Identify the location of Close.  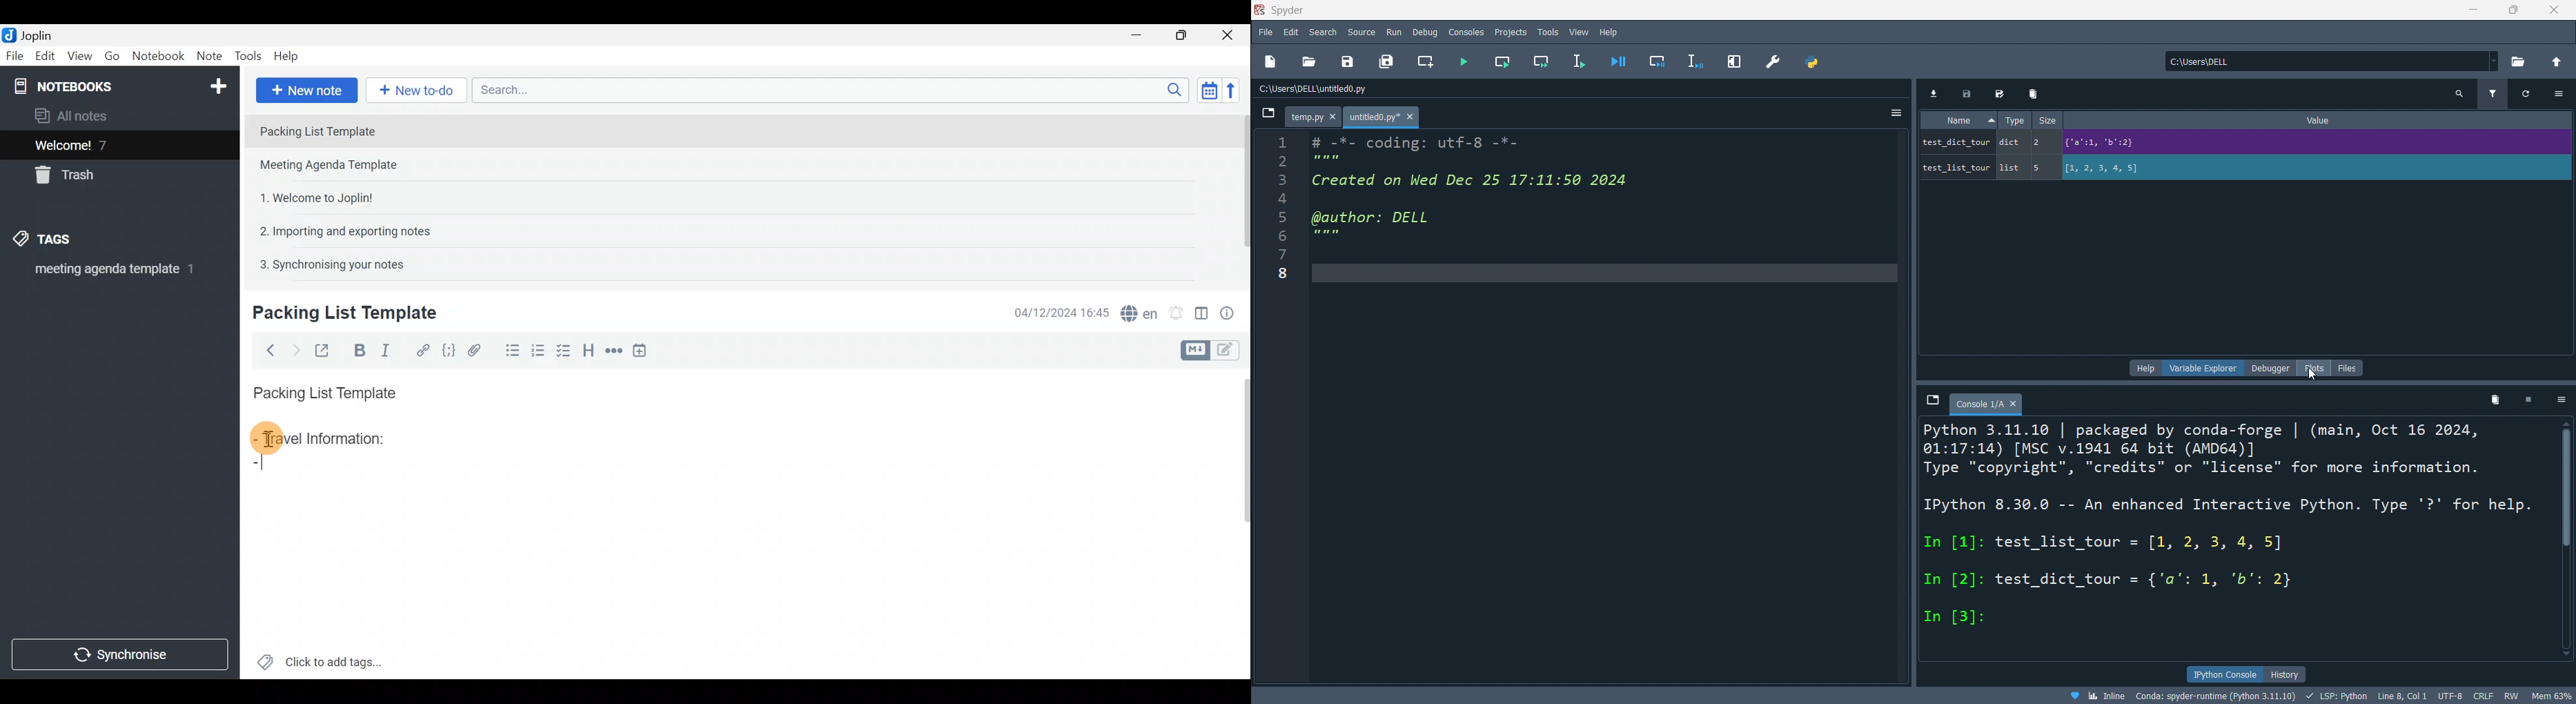
(1232, 35).